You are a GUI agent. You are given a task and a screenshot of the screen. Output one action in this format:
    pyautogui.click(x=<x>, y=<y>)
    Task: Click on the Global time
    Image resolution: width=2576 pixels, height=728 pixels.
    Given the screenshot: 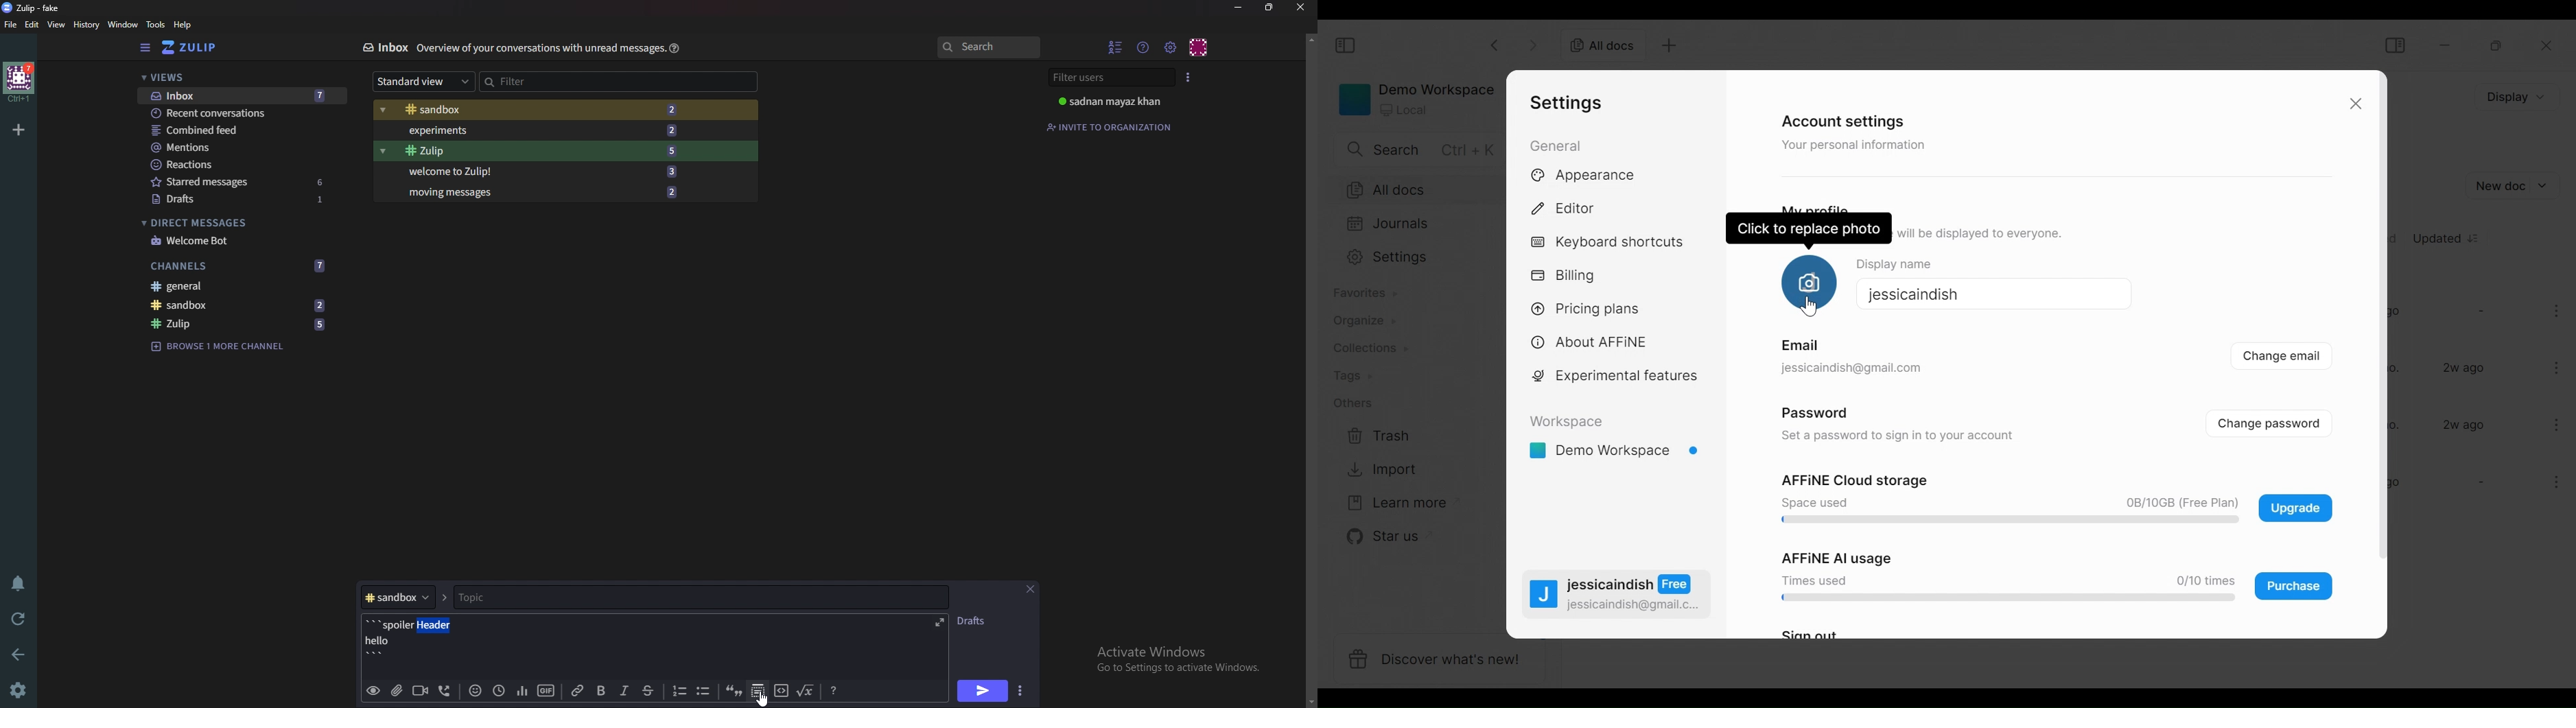 What is the action you would take?
    pyautogui.click(x=499, y=689)
    